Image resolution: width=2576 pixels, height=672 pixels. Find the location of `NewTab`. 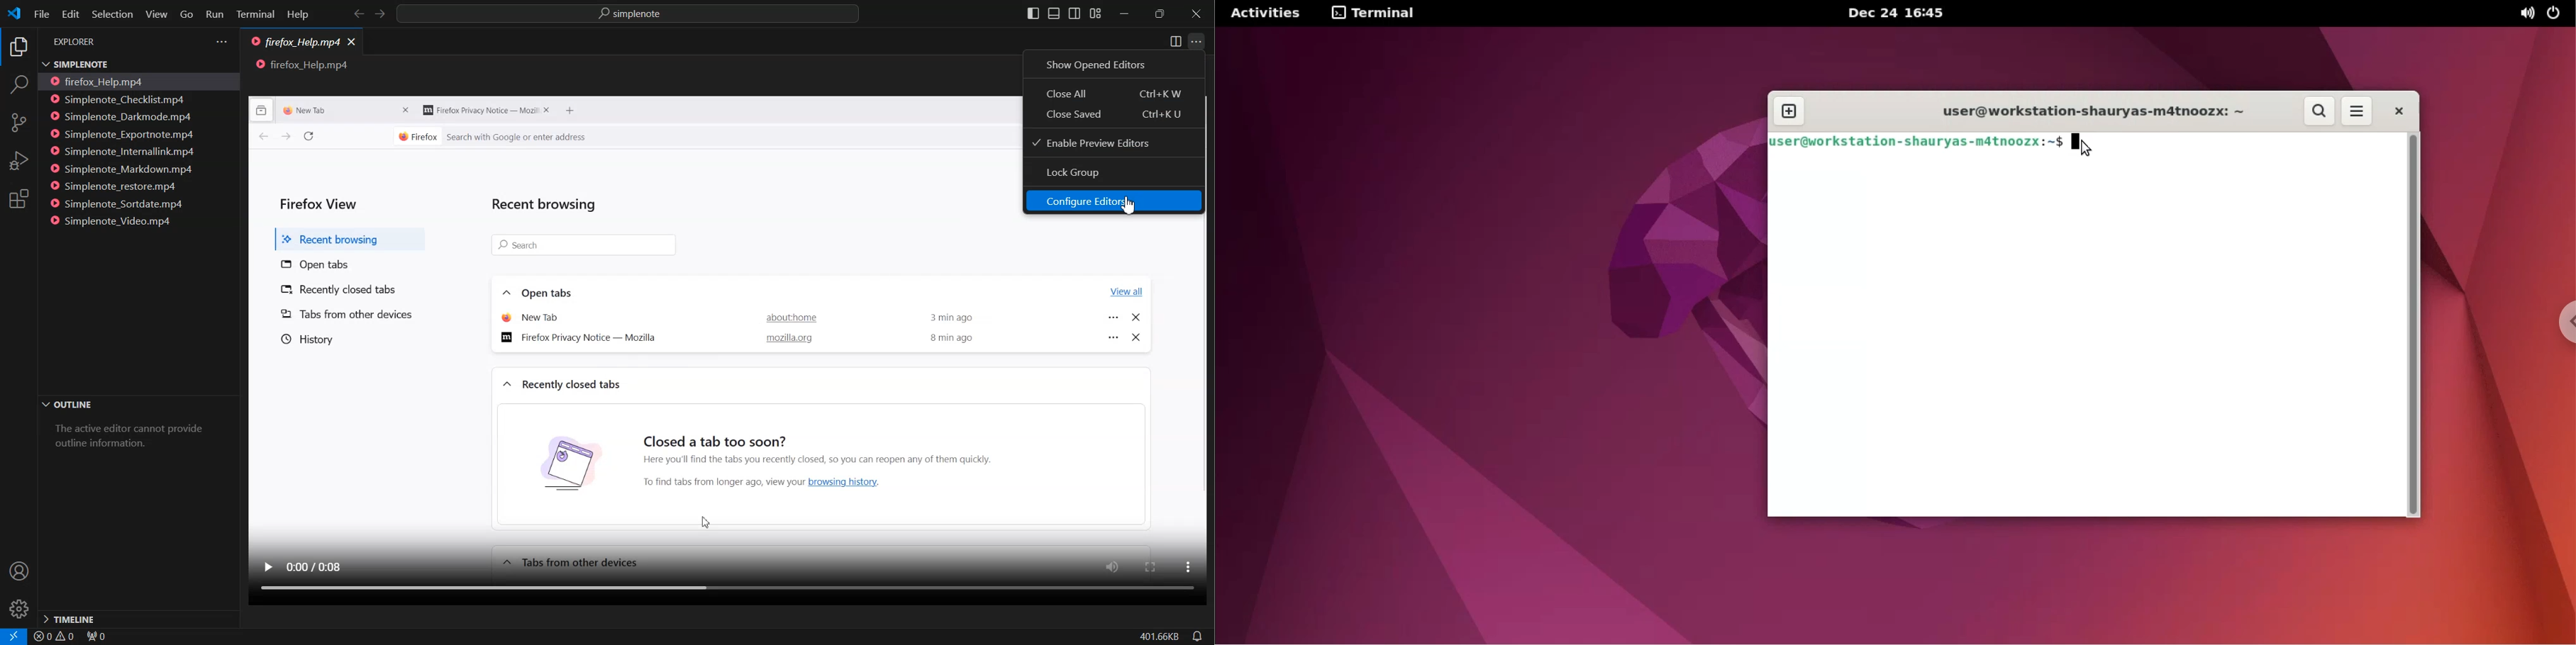

NewTab is located at coordinates (317, 109).